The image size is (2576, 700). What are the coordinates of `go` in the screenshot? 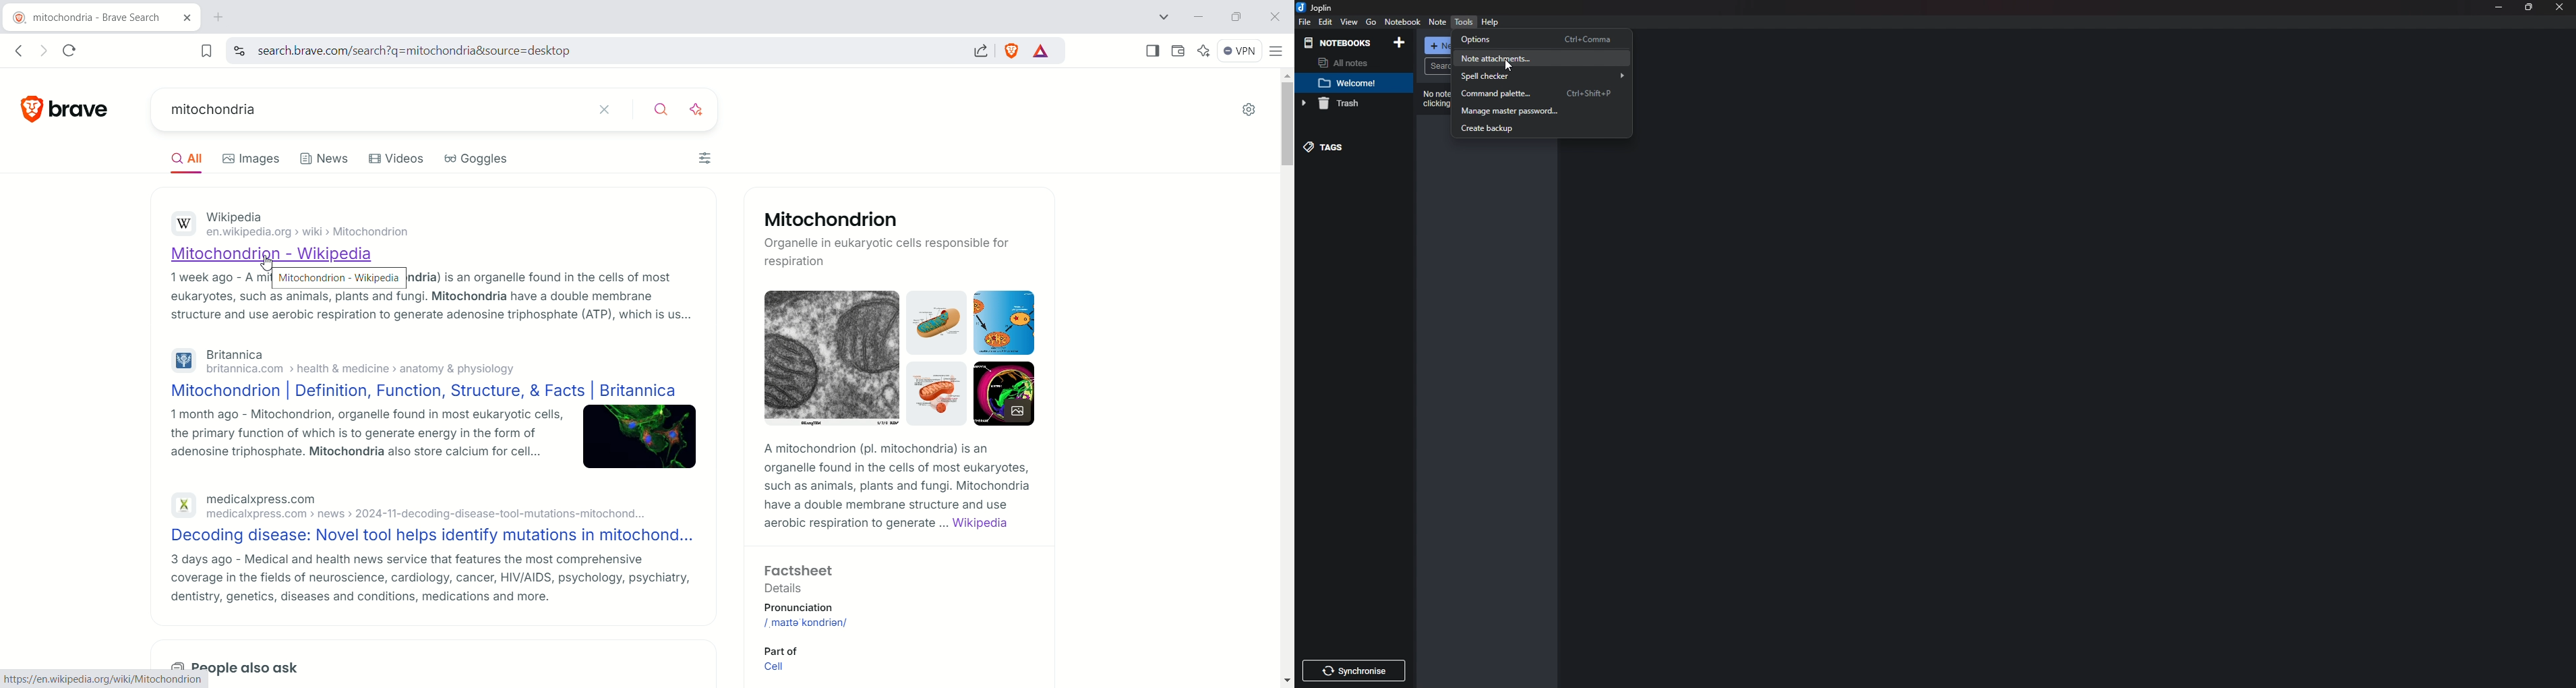 It's located at (1370, 22).